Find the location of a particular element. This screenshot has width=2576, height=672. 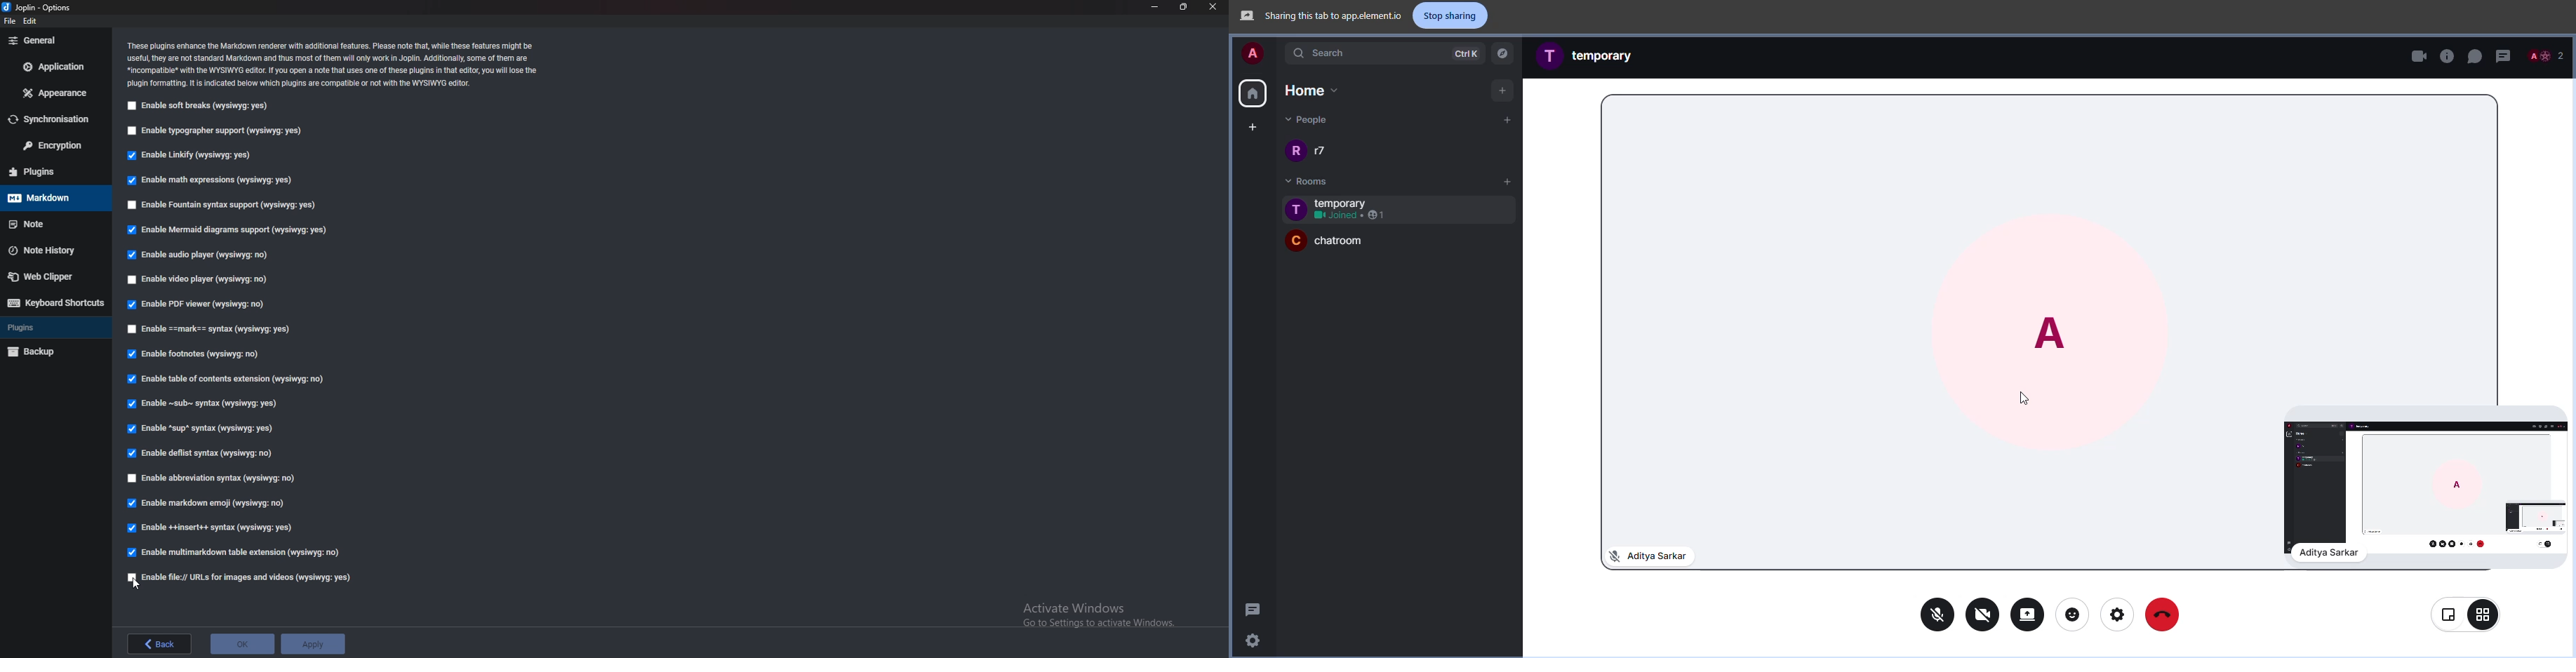

Backup is located at coordinates (46, 353).